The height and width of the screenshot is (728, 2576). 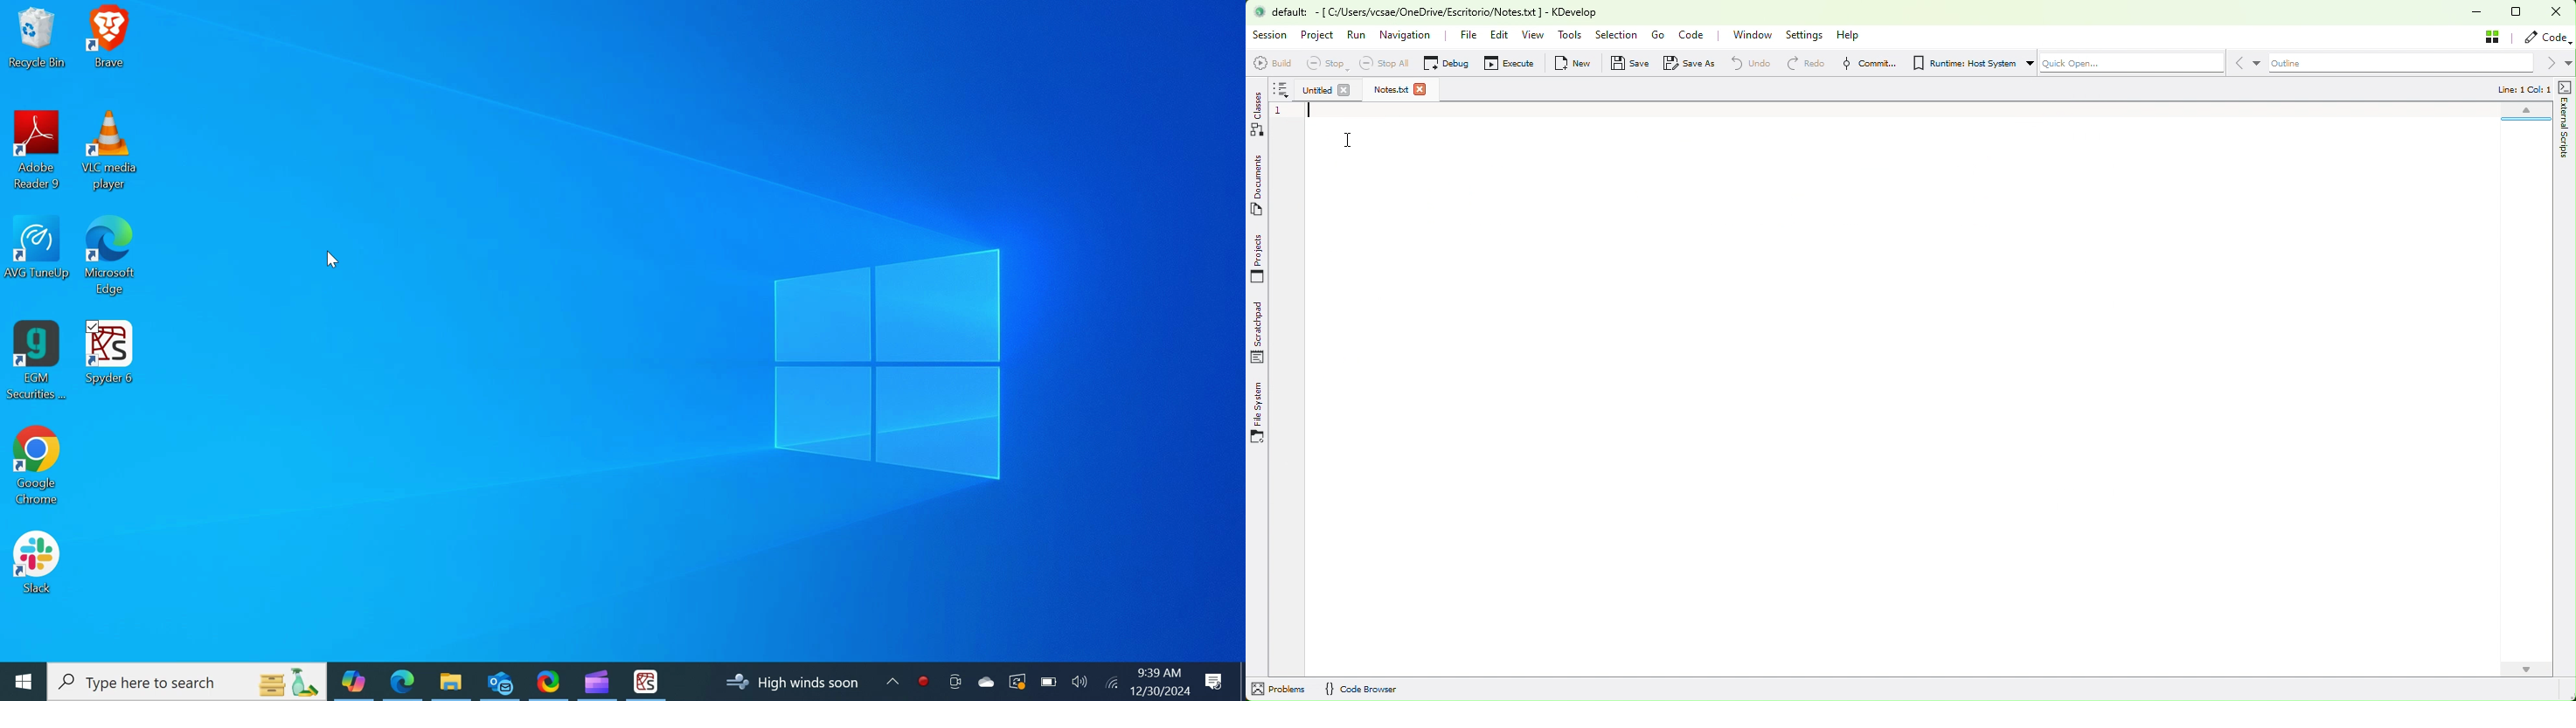 What do you see at coordinates (791, 682) in the screenshot?
I see `Updates` at bounding box center [791, 682].